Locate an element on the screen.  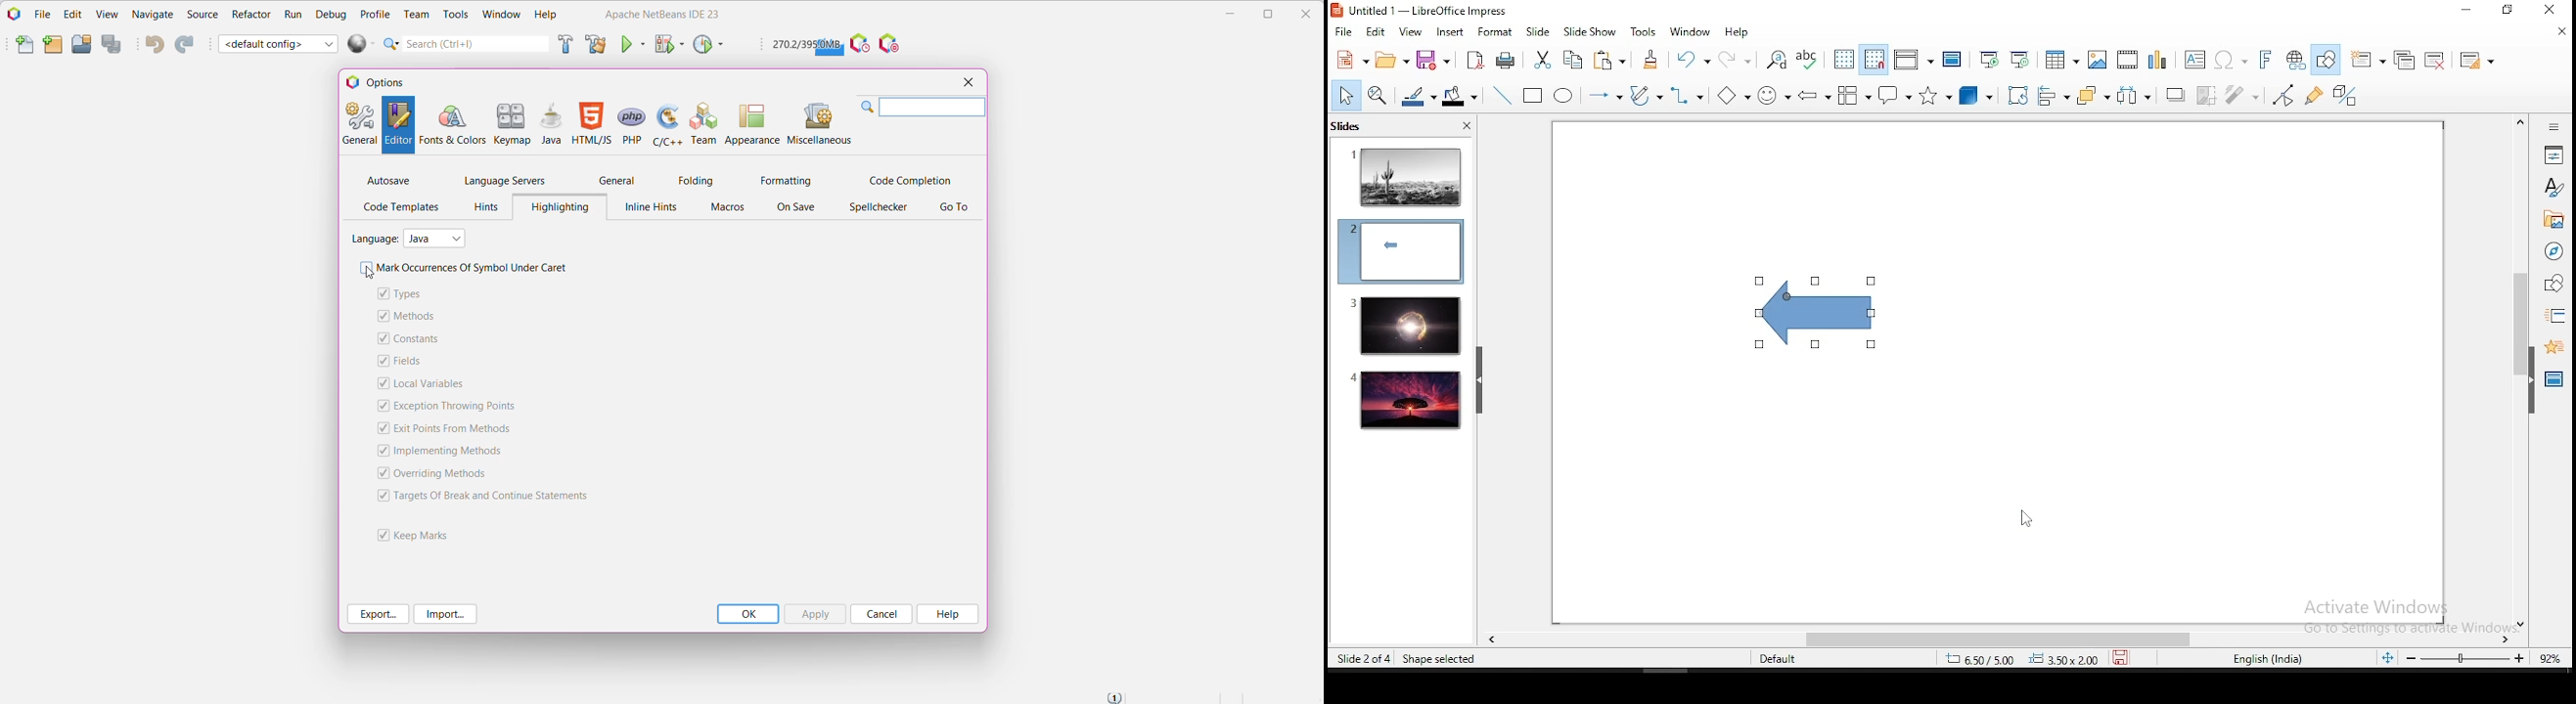
zoom is located at coordinates (2454, 657).